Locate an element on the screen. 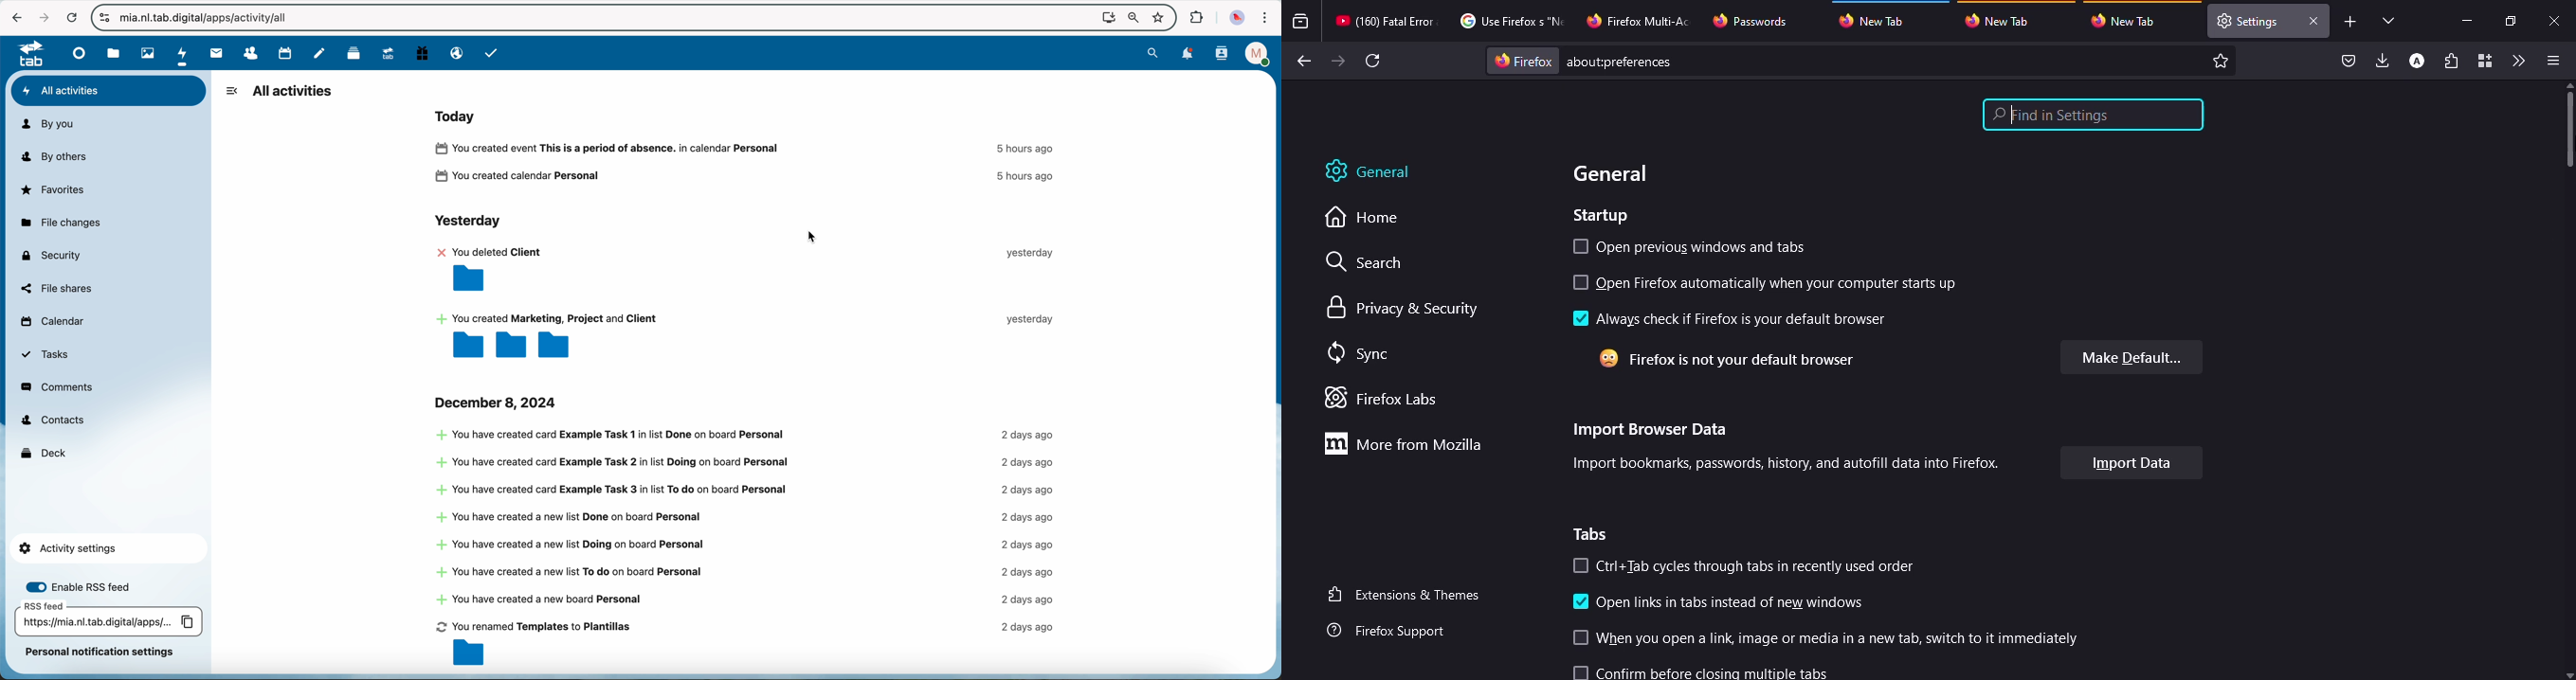  general is located at coordinates (1381, 171).